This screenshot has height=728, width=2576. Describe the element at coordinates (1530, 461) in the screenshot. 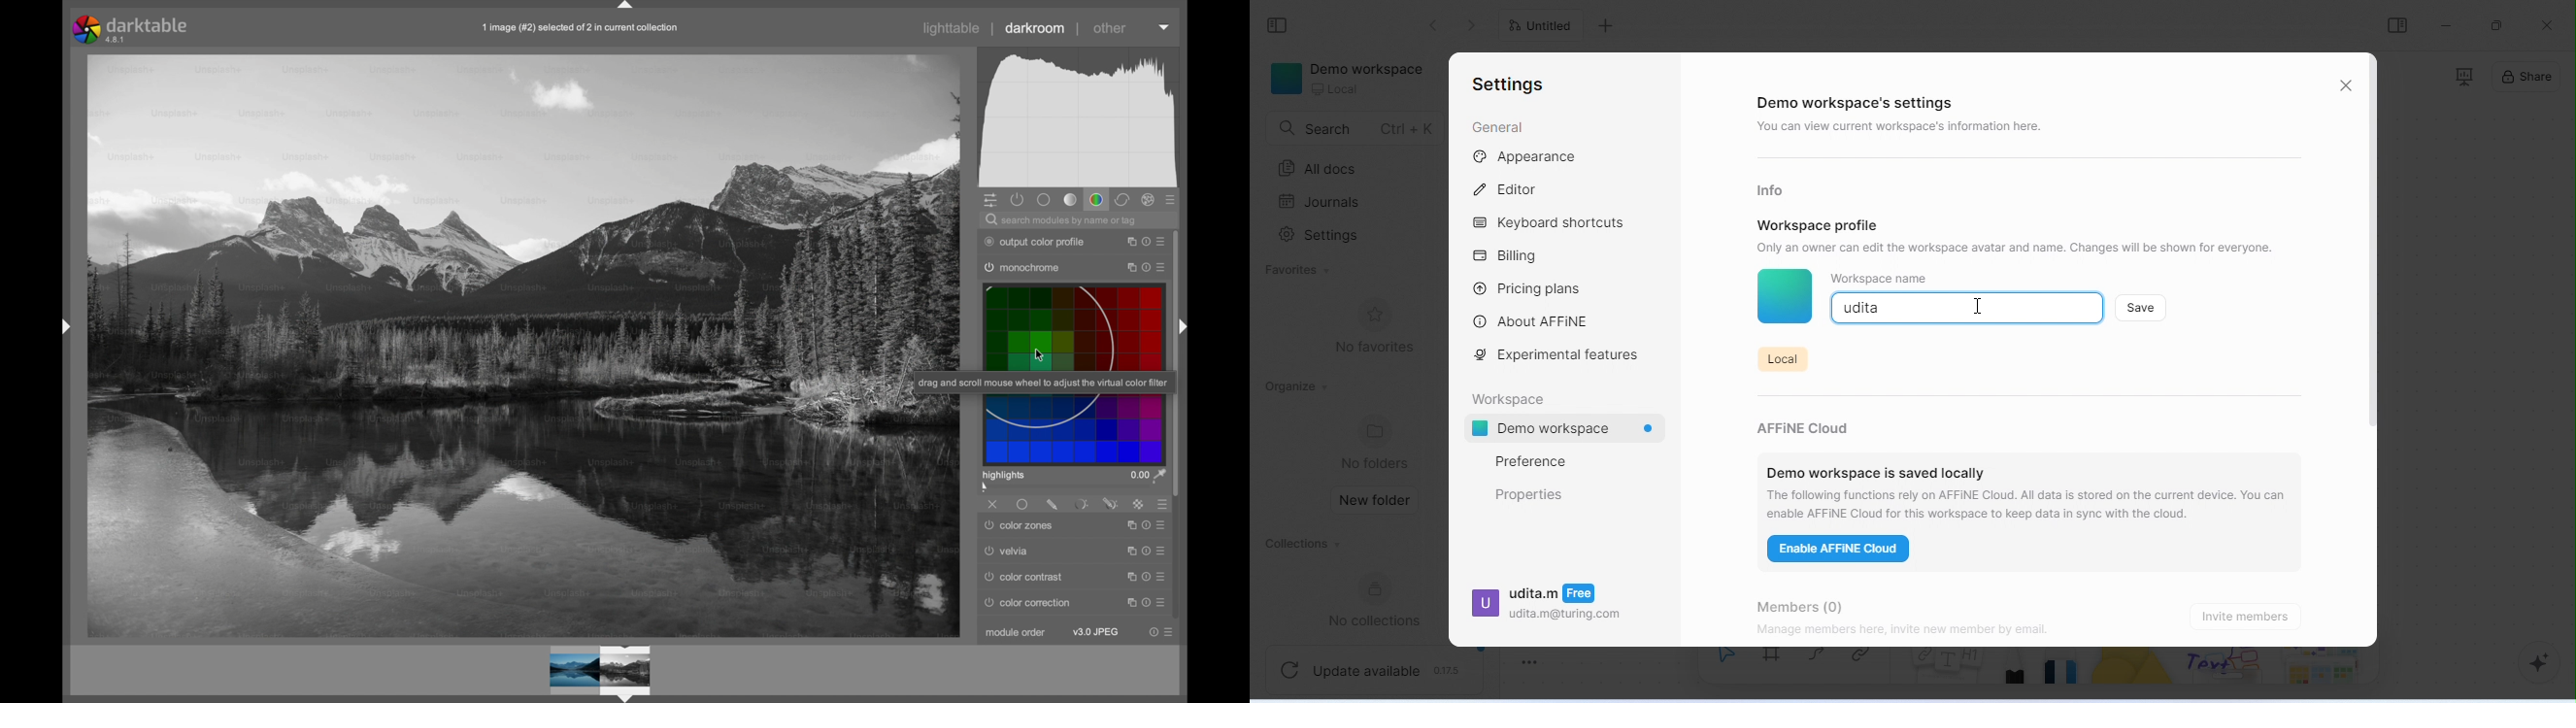

I see `preference` at that location.